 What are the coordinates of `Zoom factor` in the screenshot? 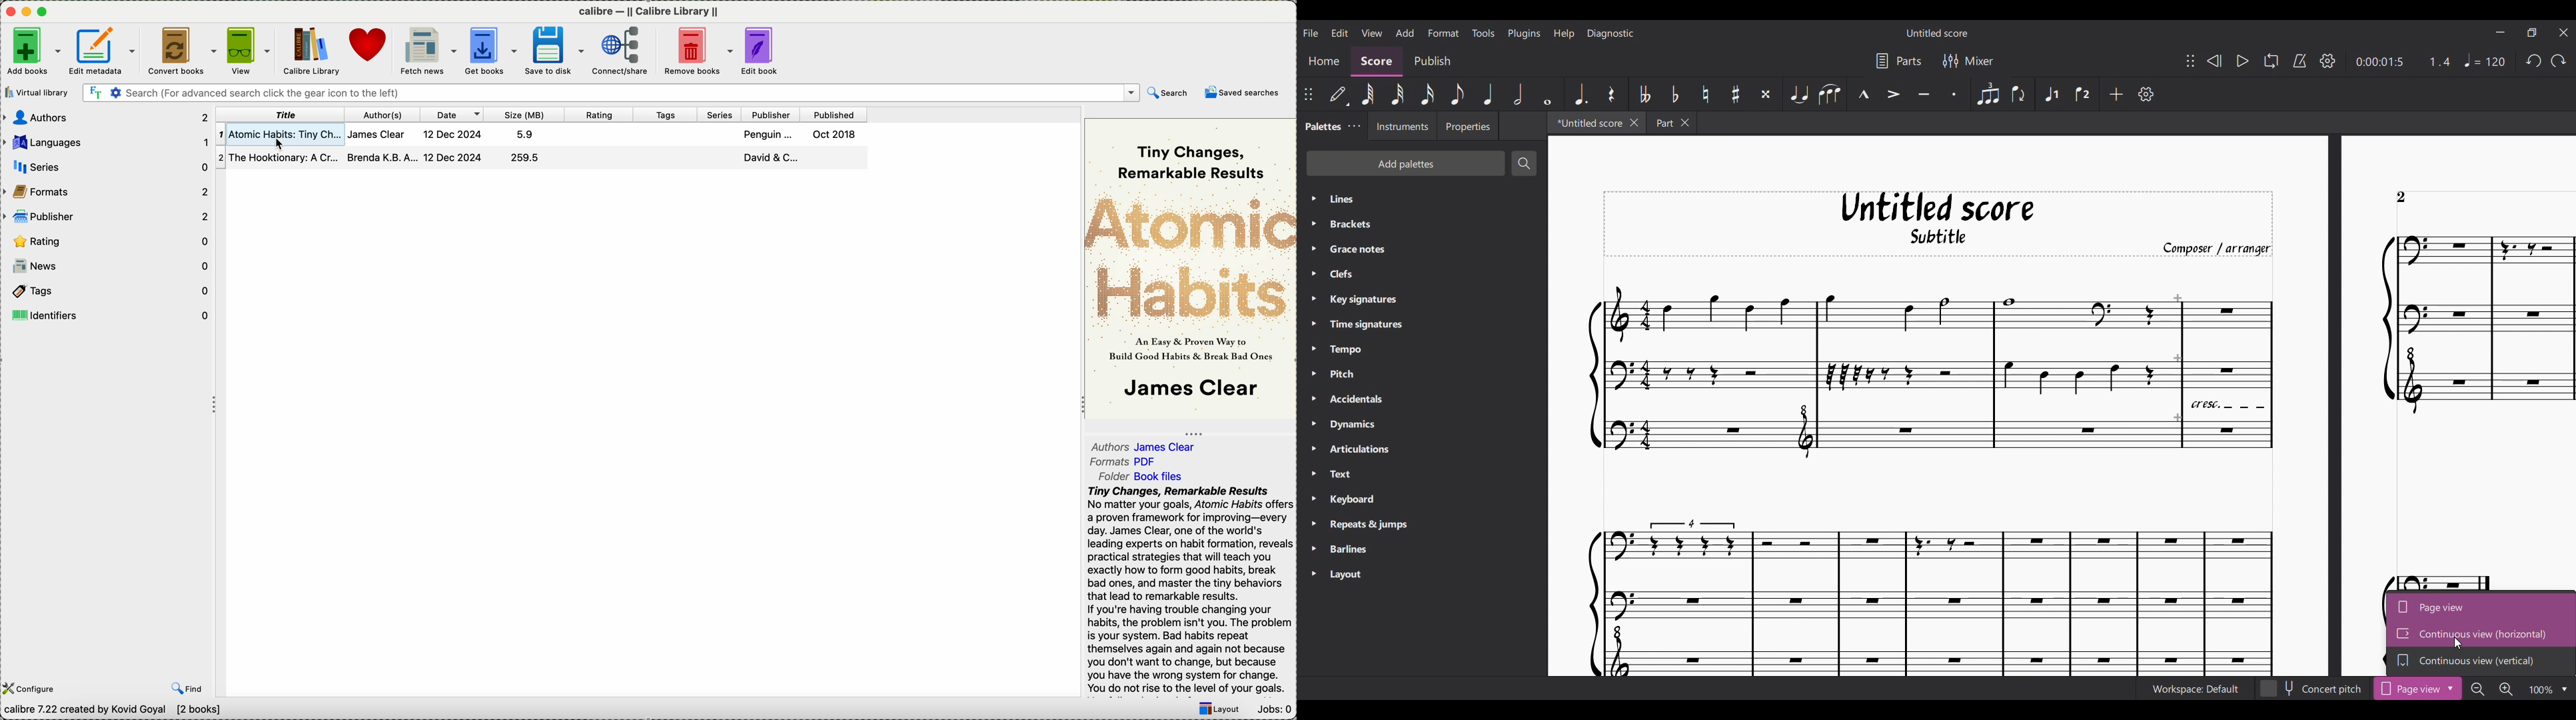 It's located at (2541, 691).